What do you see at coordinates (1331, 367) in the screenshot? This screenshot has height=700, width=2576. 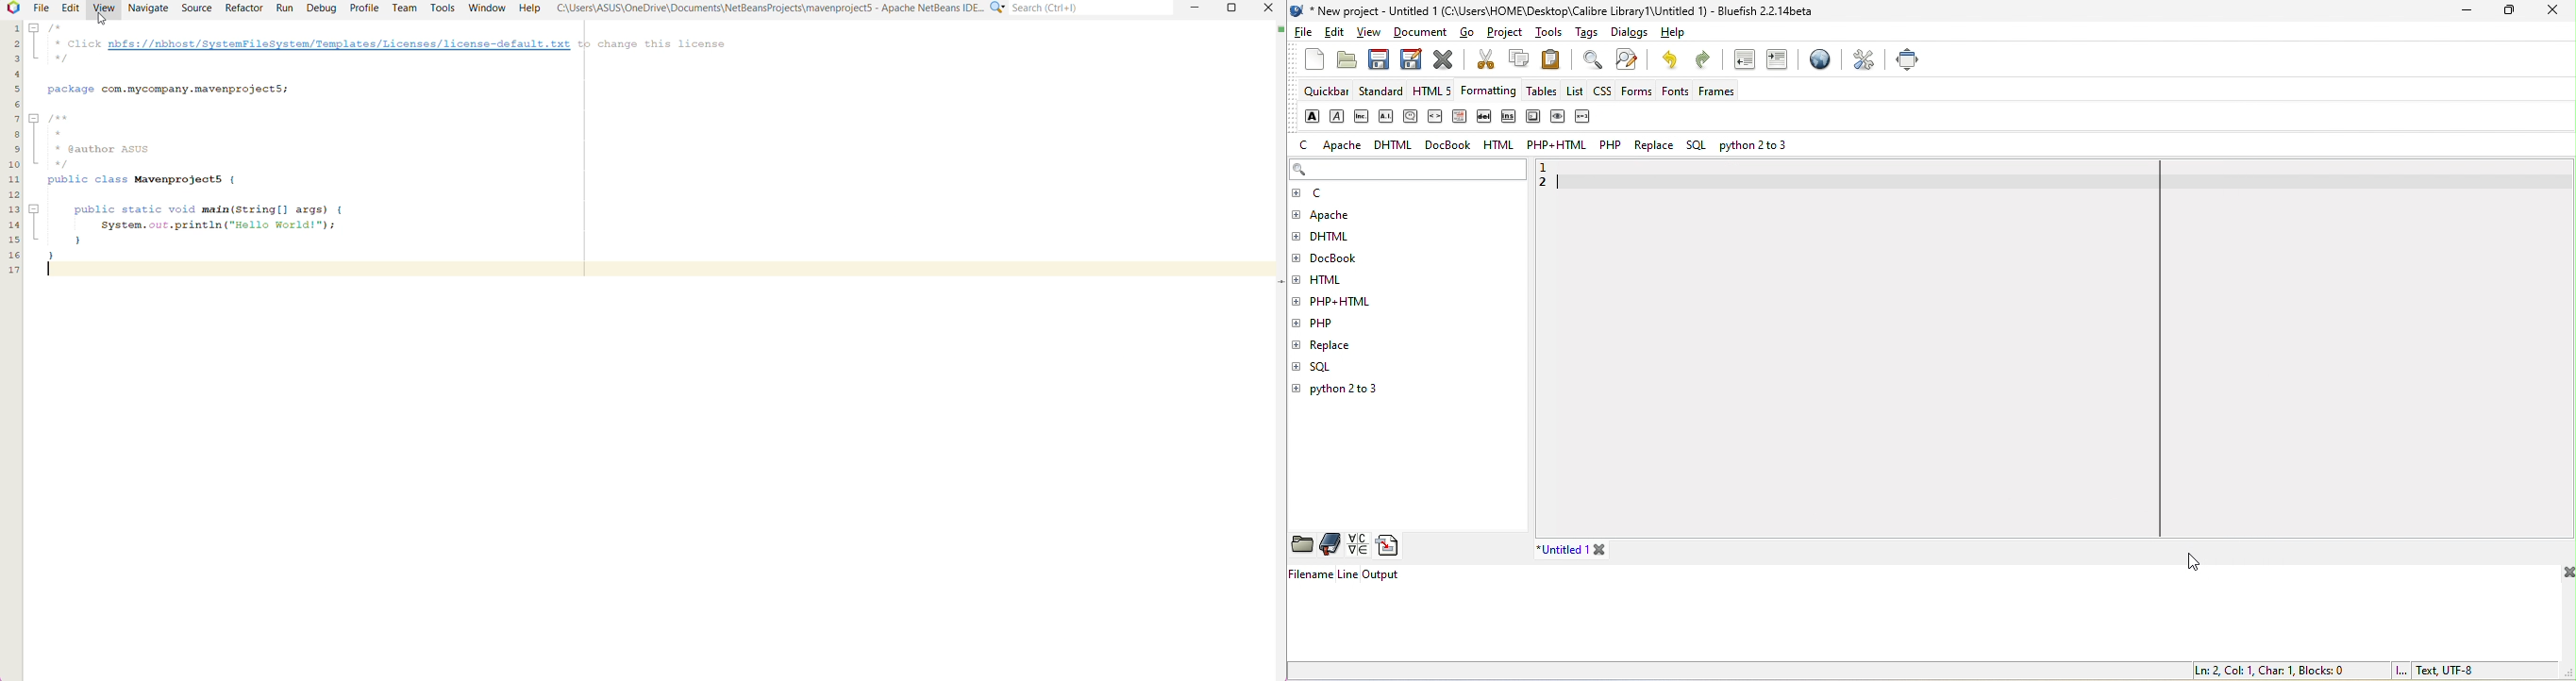 I see `sql` at bounding box center [1331, 367].